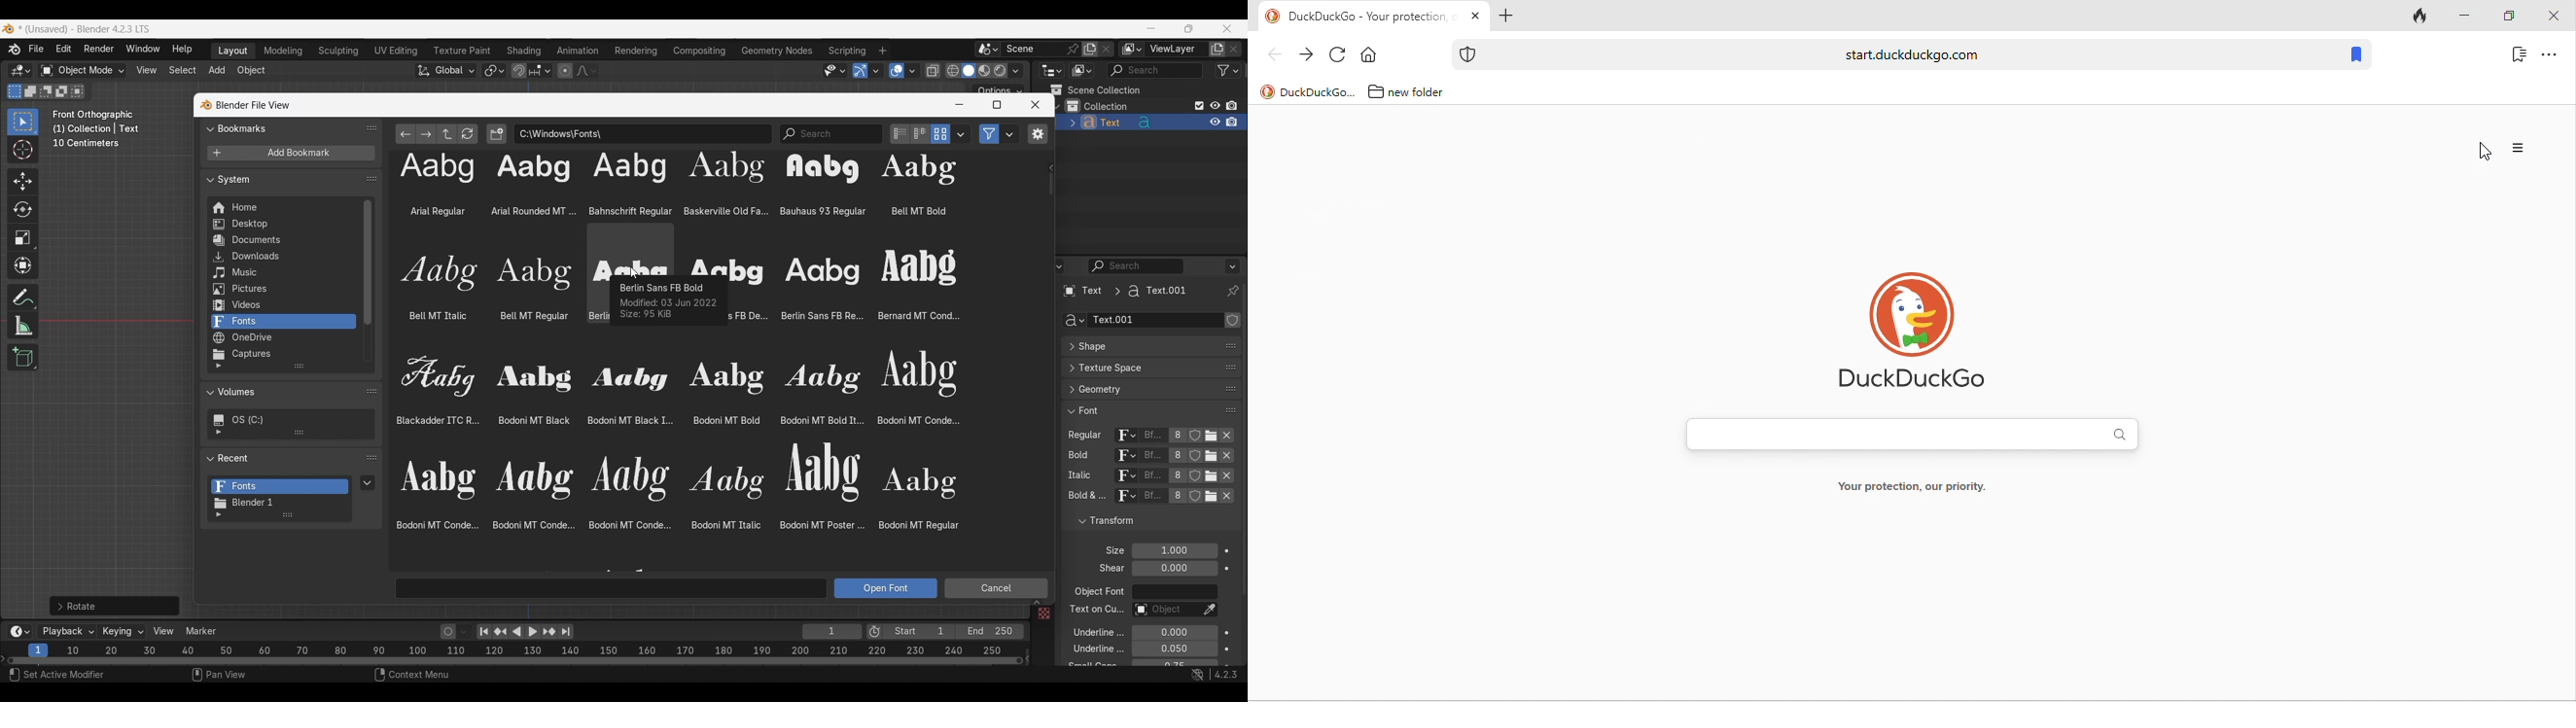  What do you see at coordinates (64, 49) in the screenshot?
I see `Edit menu` at bounding box center [64, 49].